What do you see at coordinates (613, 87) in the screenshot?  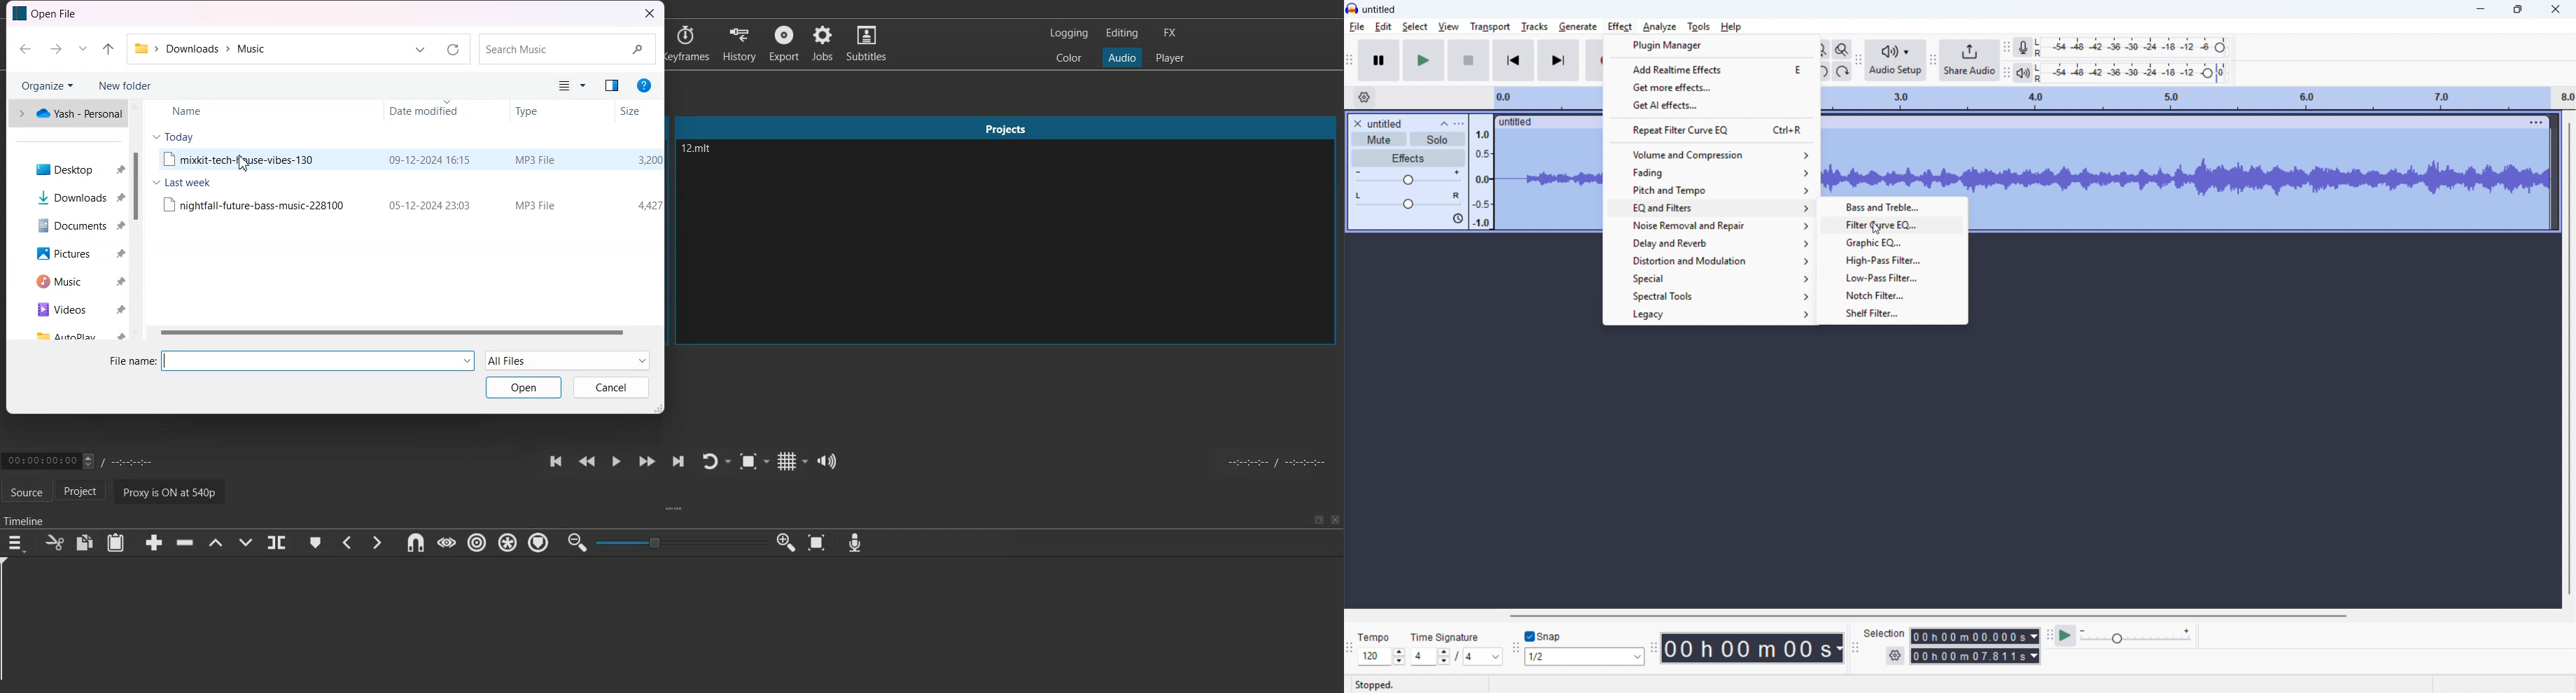 I see `bool view` at bounding box center [613, 87].